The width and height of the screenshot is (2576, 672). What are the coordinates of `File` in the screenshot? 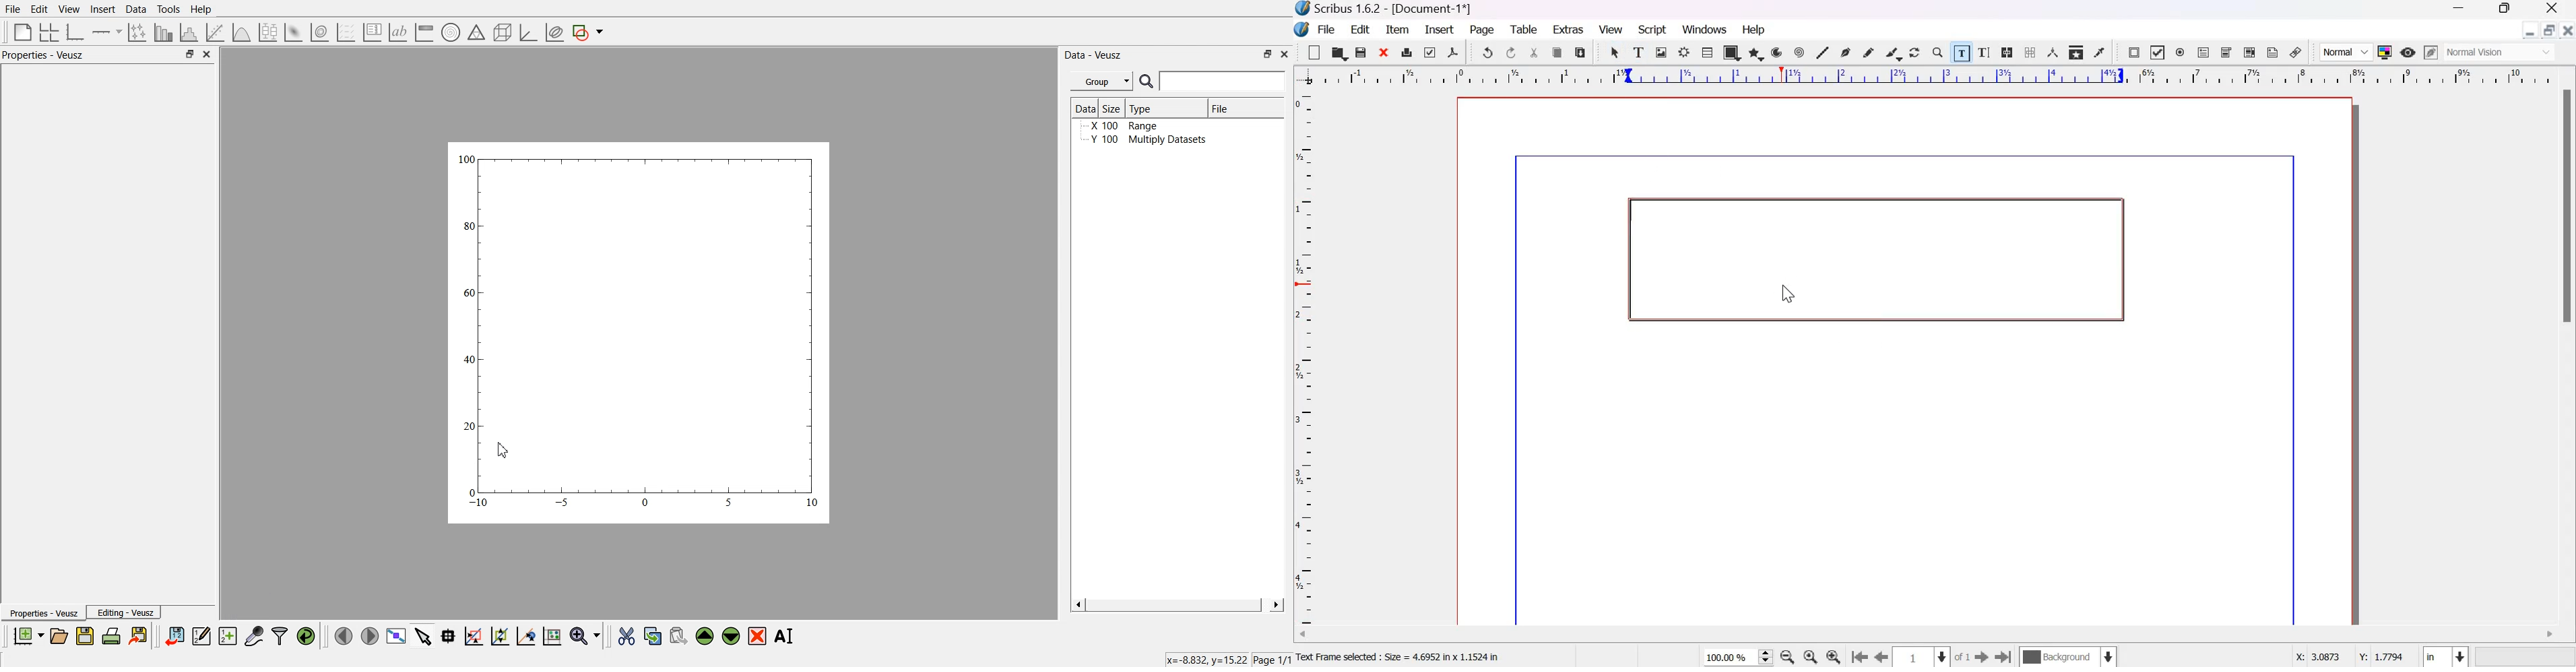 It's located at (1325, 30).